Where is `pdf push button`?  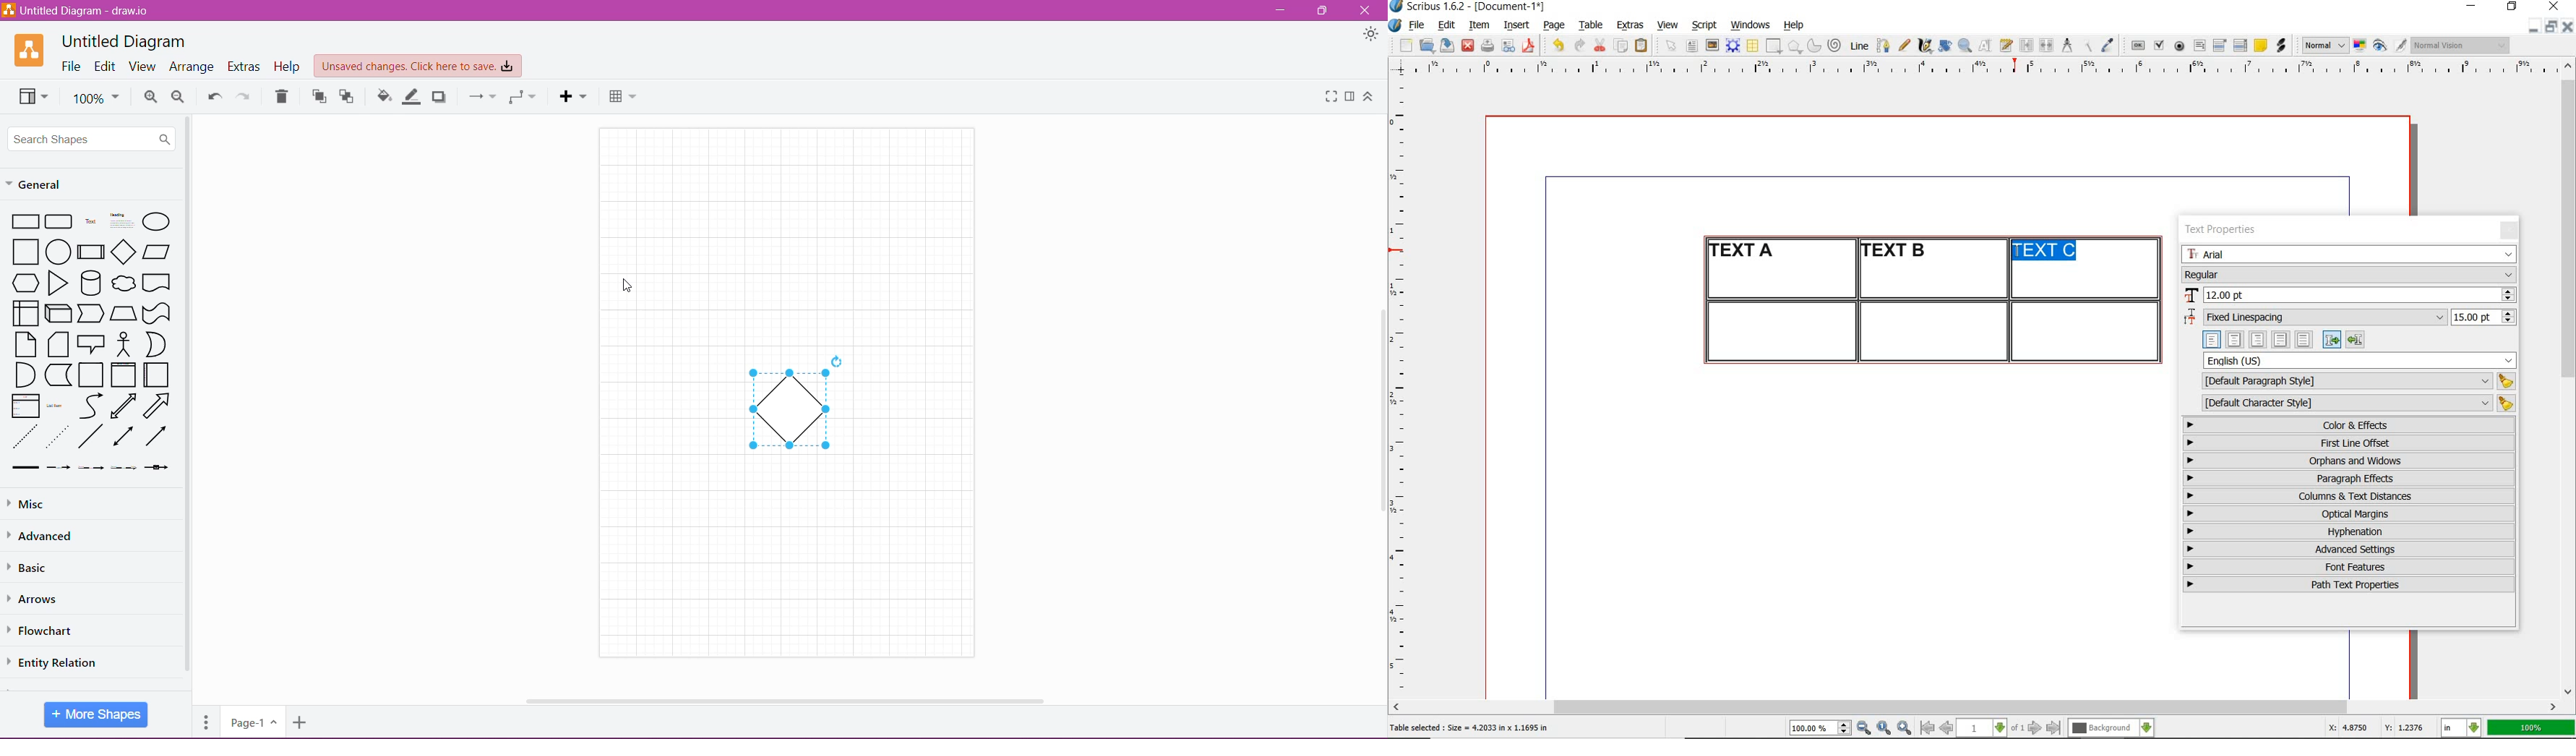 pdf push button is located at coordinates (2138, 46).